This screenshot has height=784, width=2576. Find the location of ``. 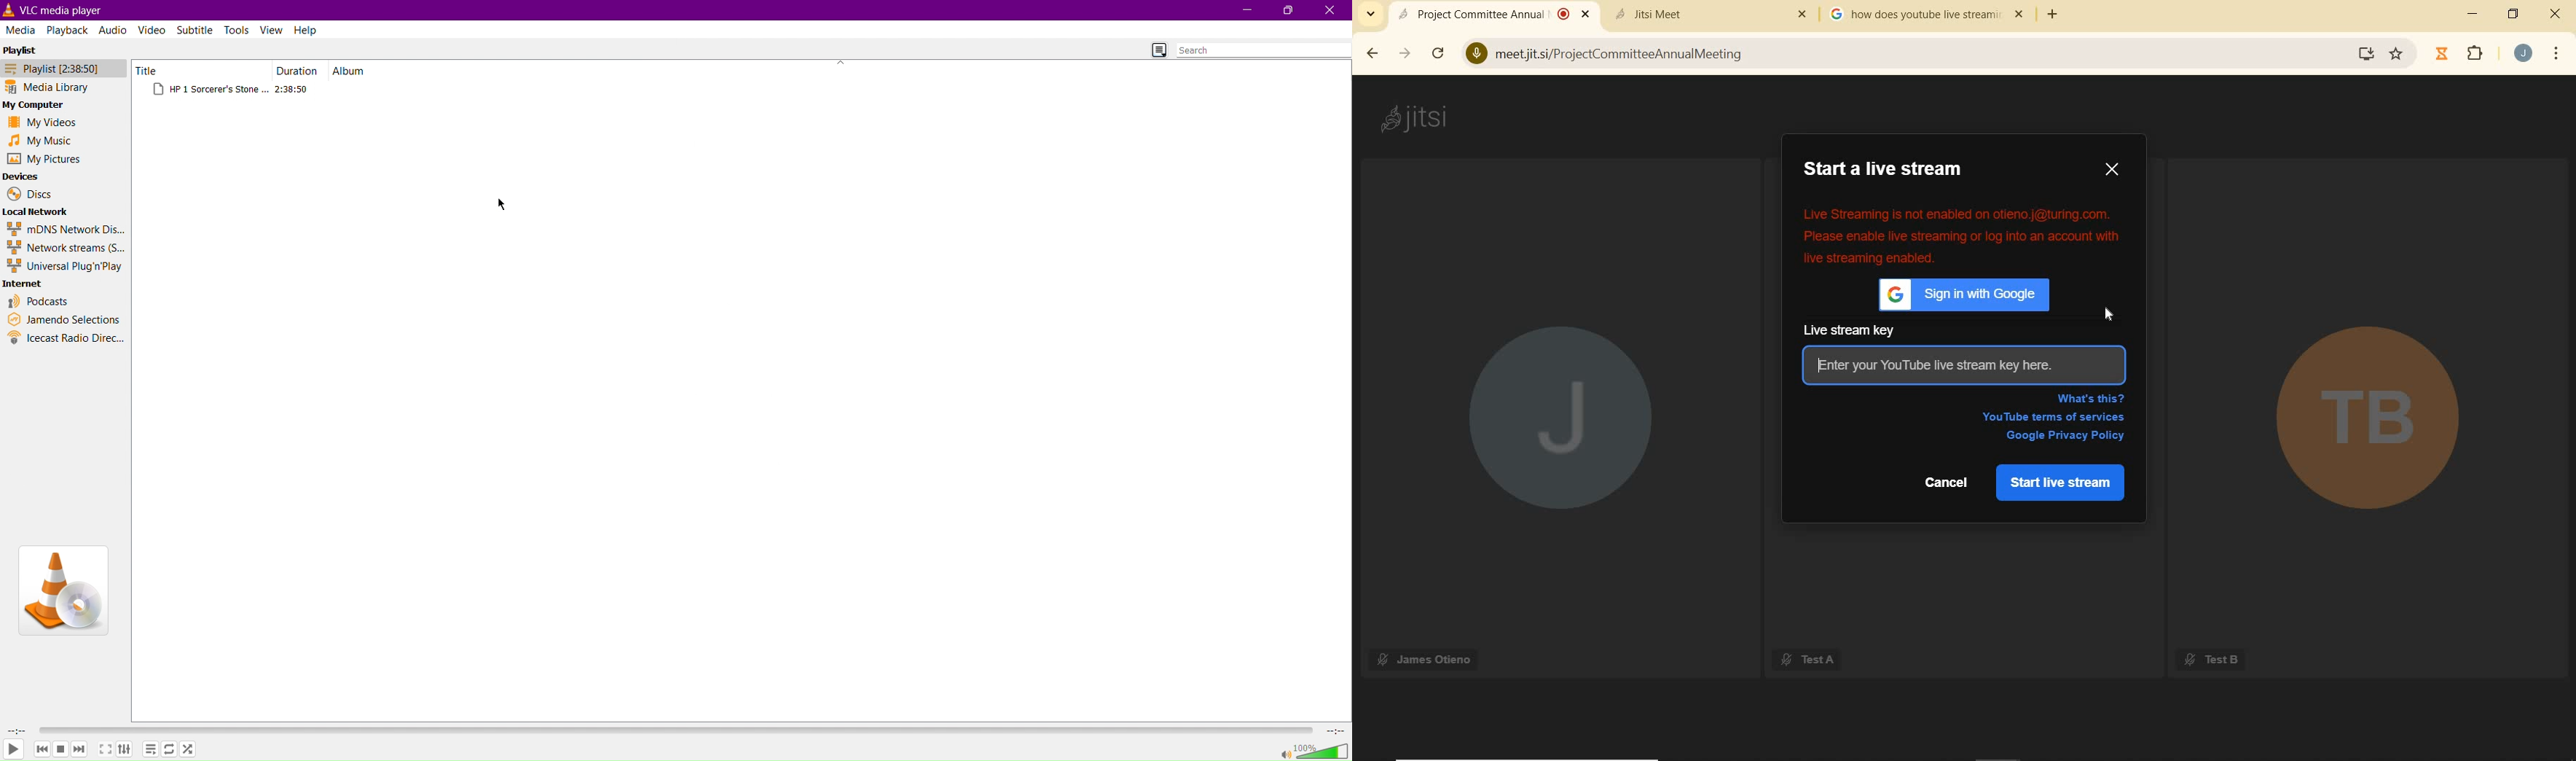

 is located at coordinates (1801, 15).